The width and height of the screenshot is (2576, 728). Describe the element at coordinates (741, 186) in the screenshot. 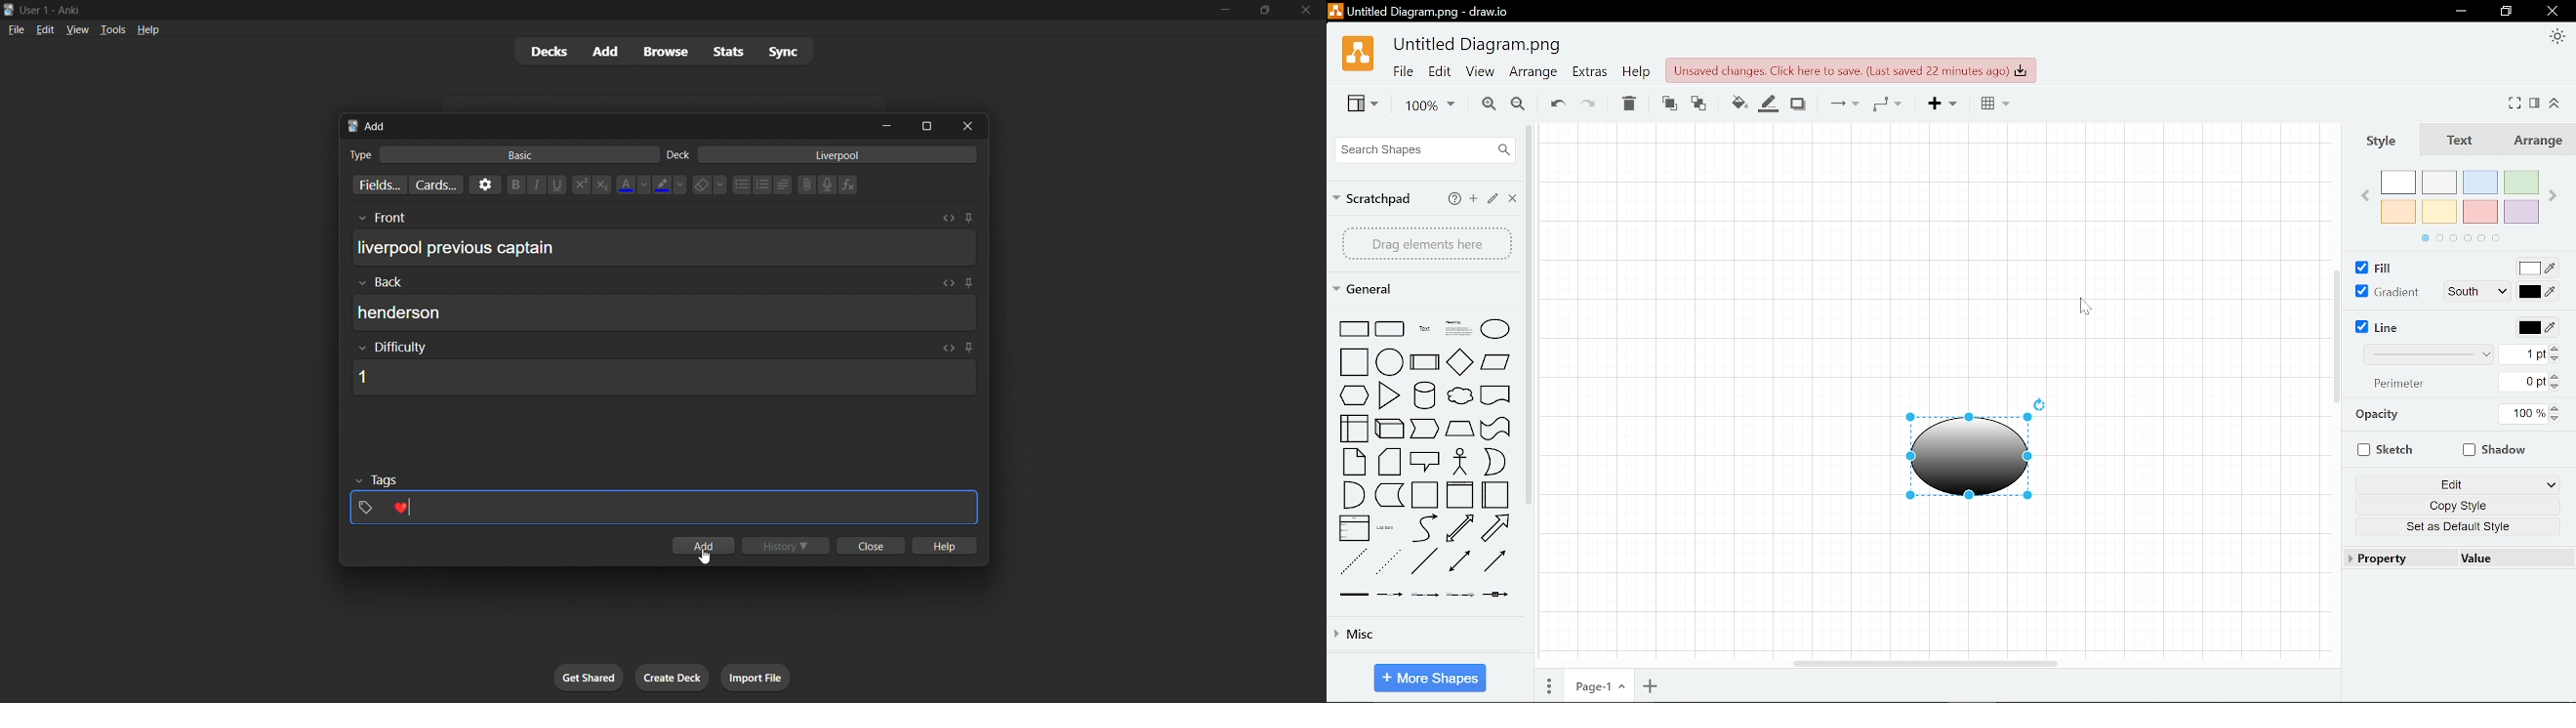

I see `dotted list` at that location.